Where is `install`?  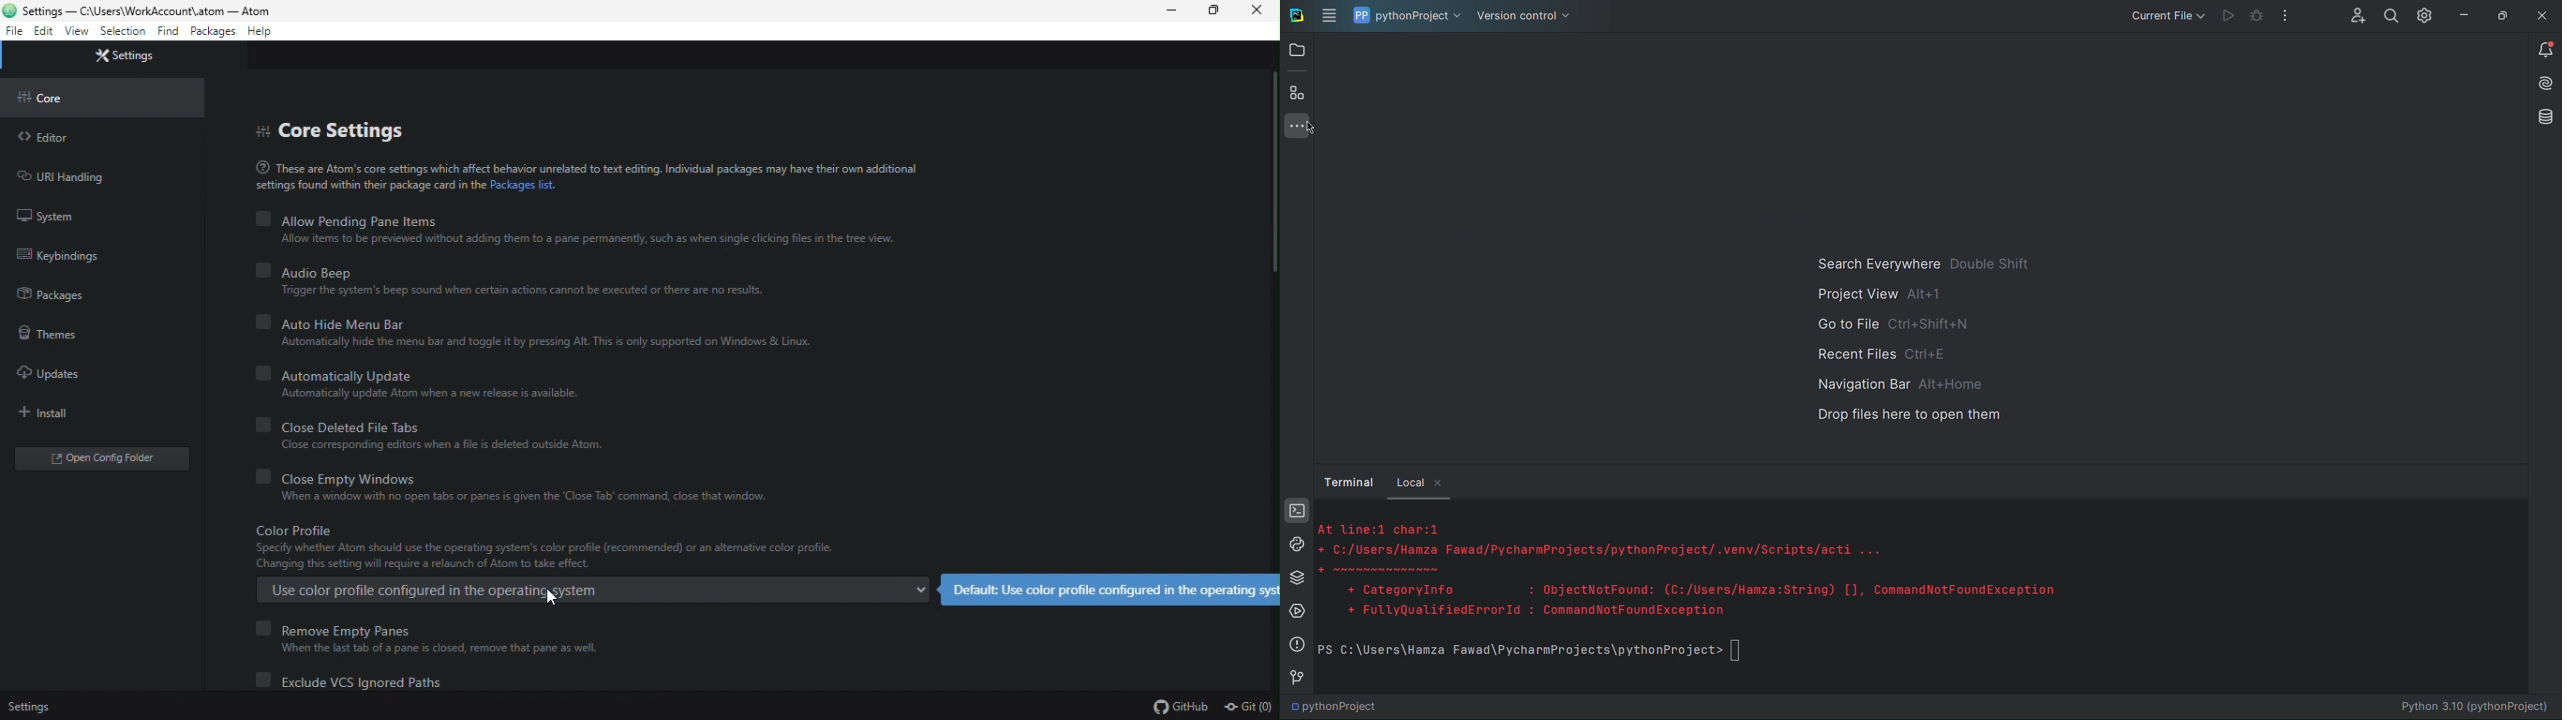 install is located at coordinates (51, 413).